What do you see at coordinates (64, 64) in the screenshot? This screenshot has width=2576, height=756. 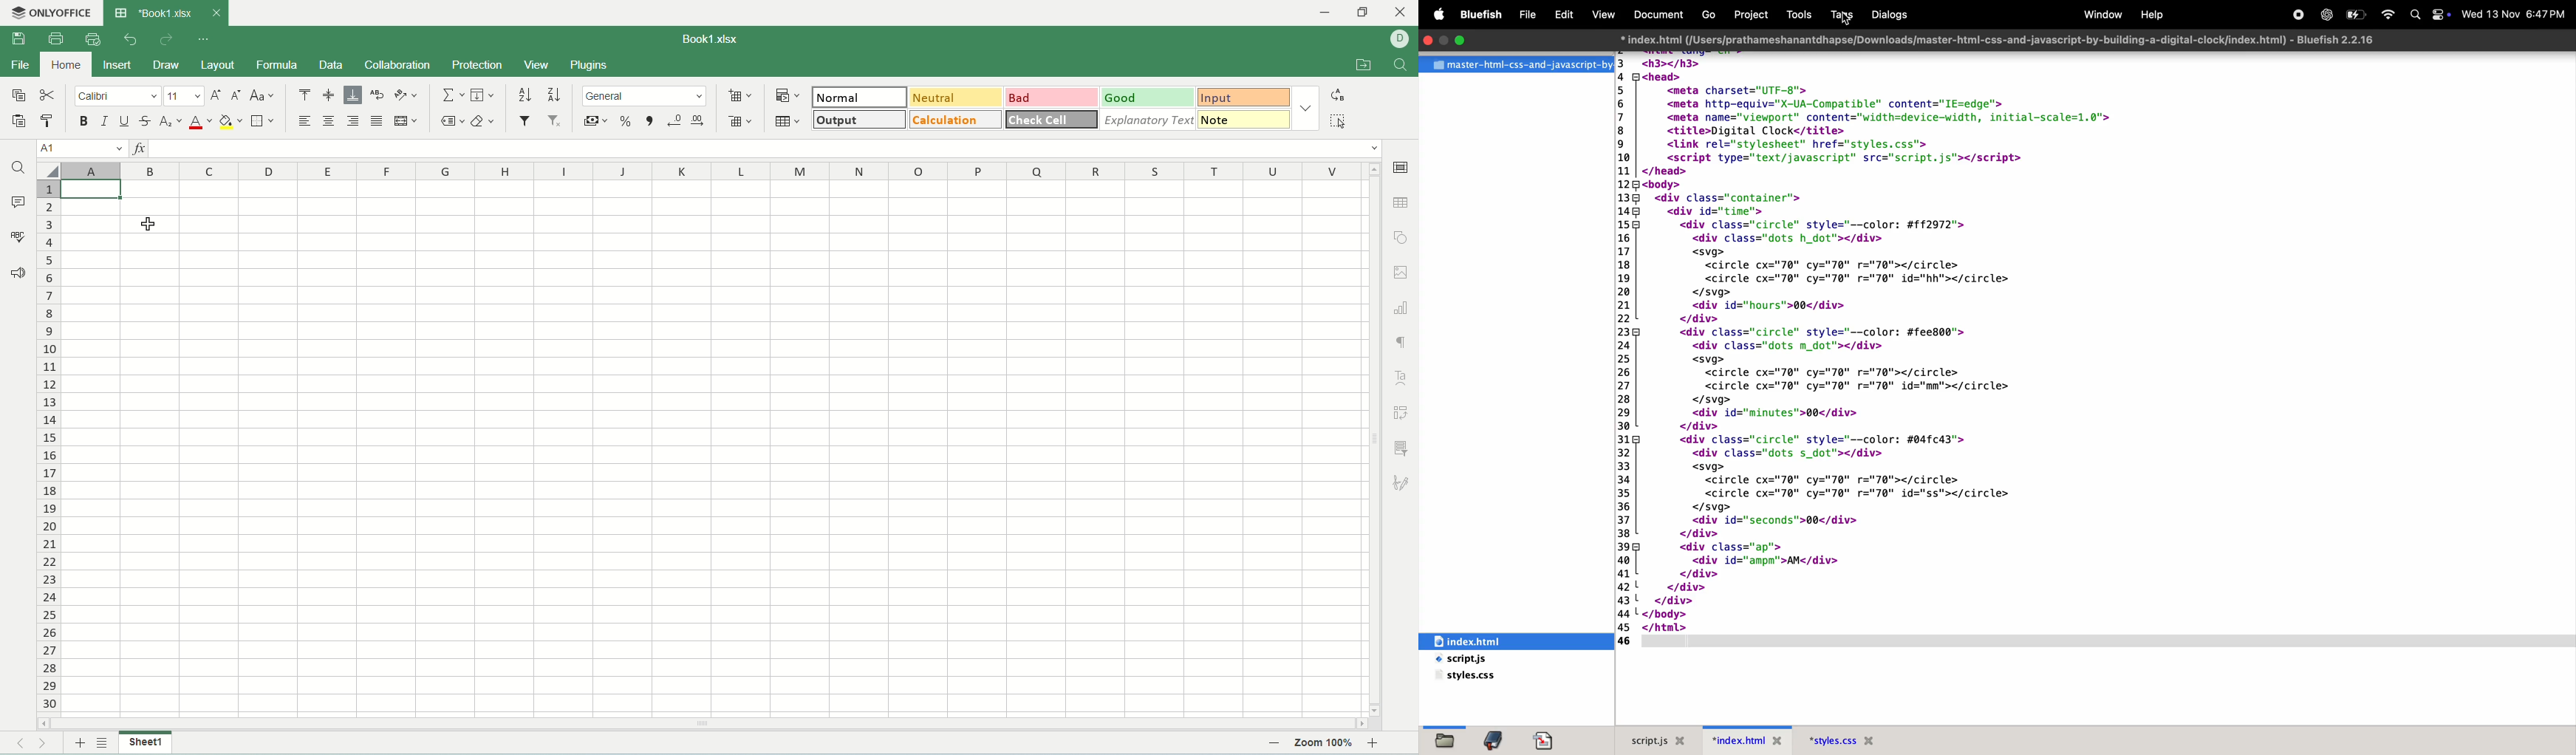 I see `home` at bounding box center [64, 64].